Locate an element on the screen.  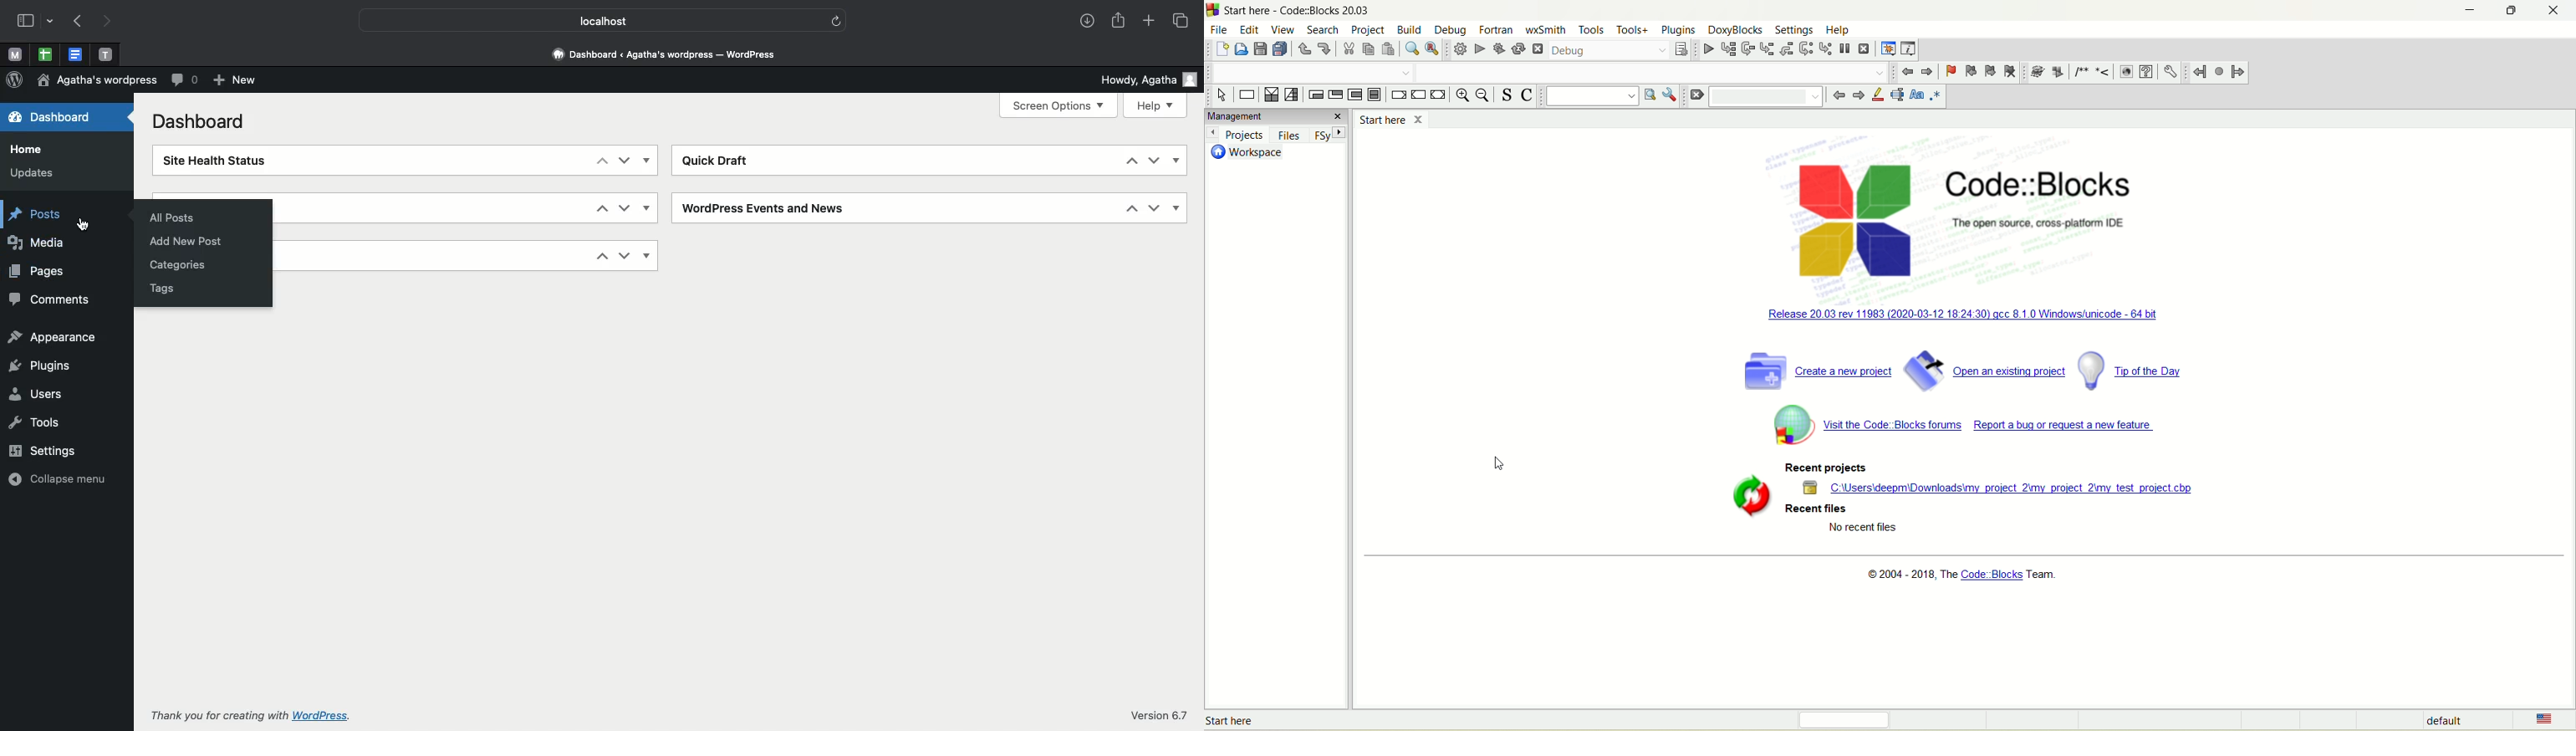
Name of Wordpress is located at coordinates (101, 80).